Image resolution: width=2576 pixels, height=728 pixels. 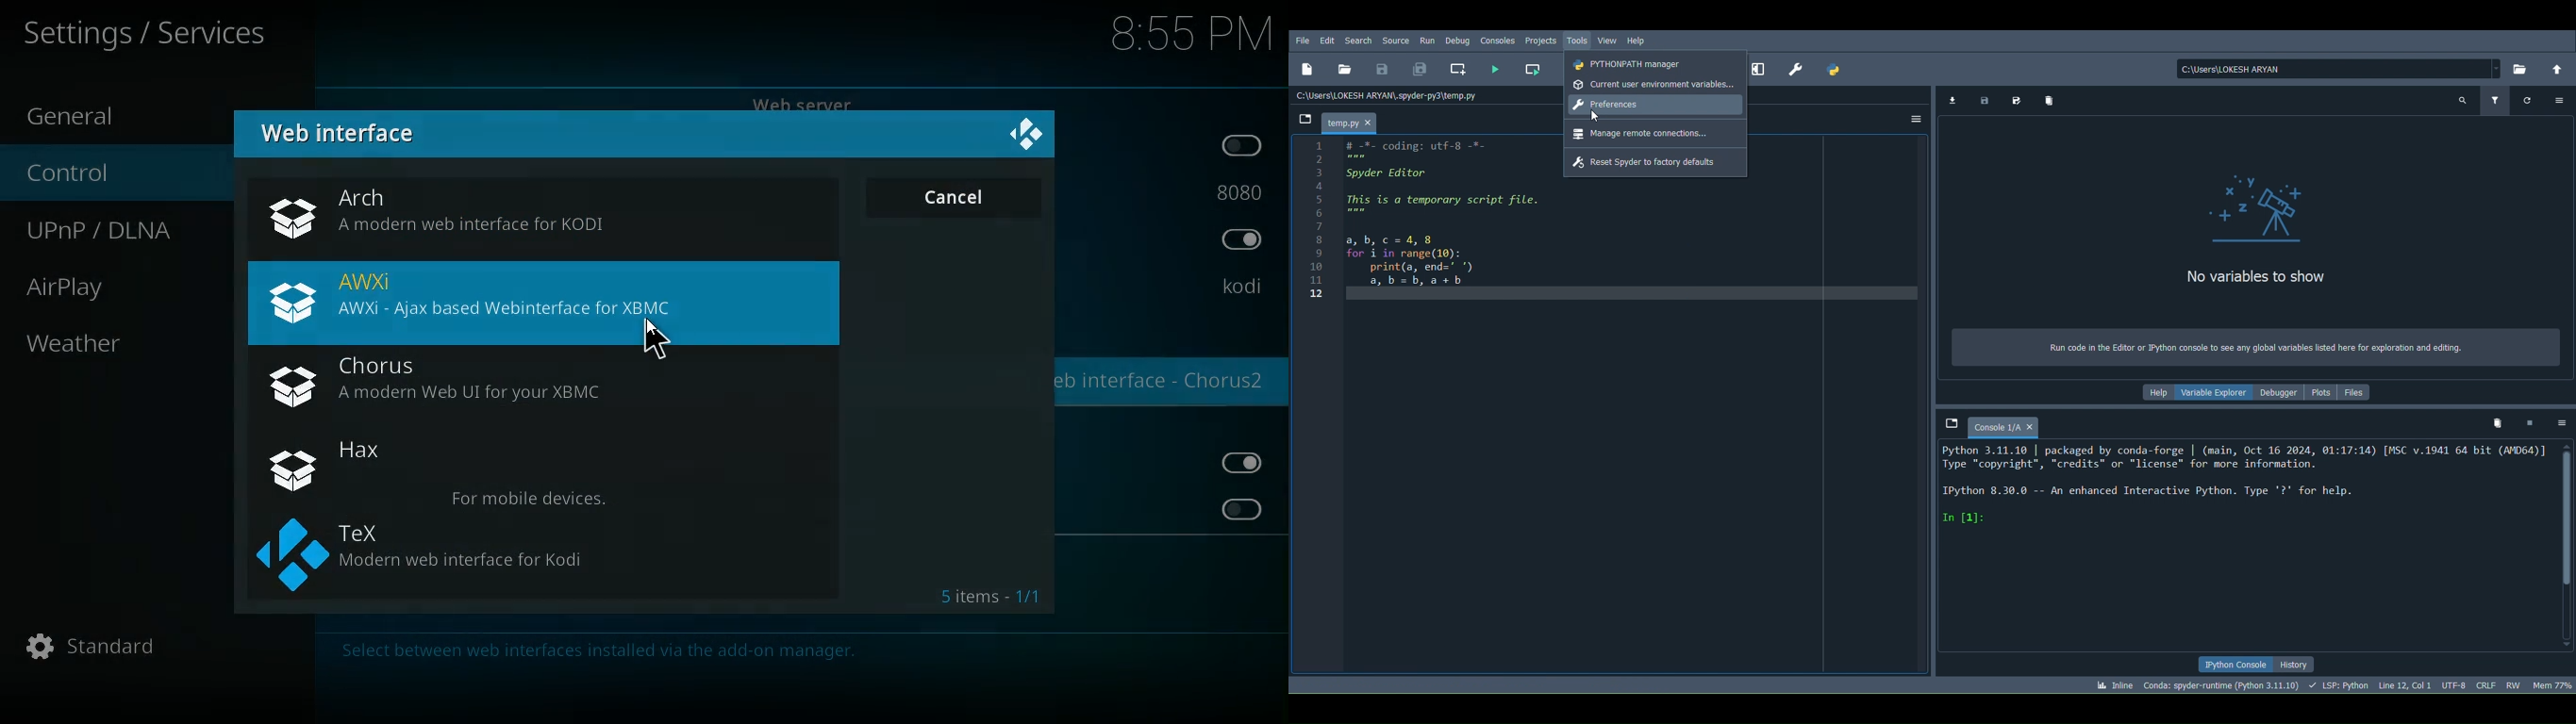 I want to click on Options, so click(x=1914, y=117).